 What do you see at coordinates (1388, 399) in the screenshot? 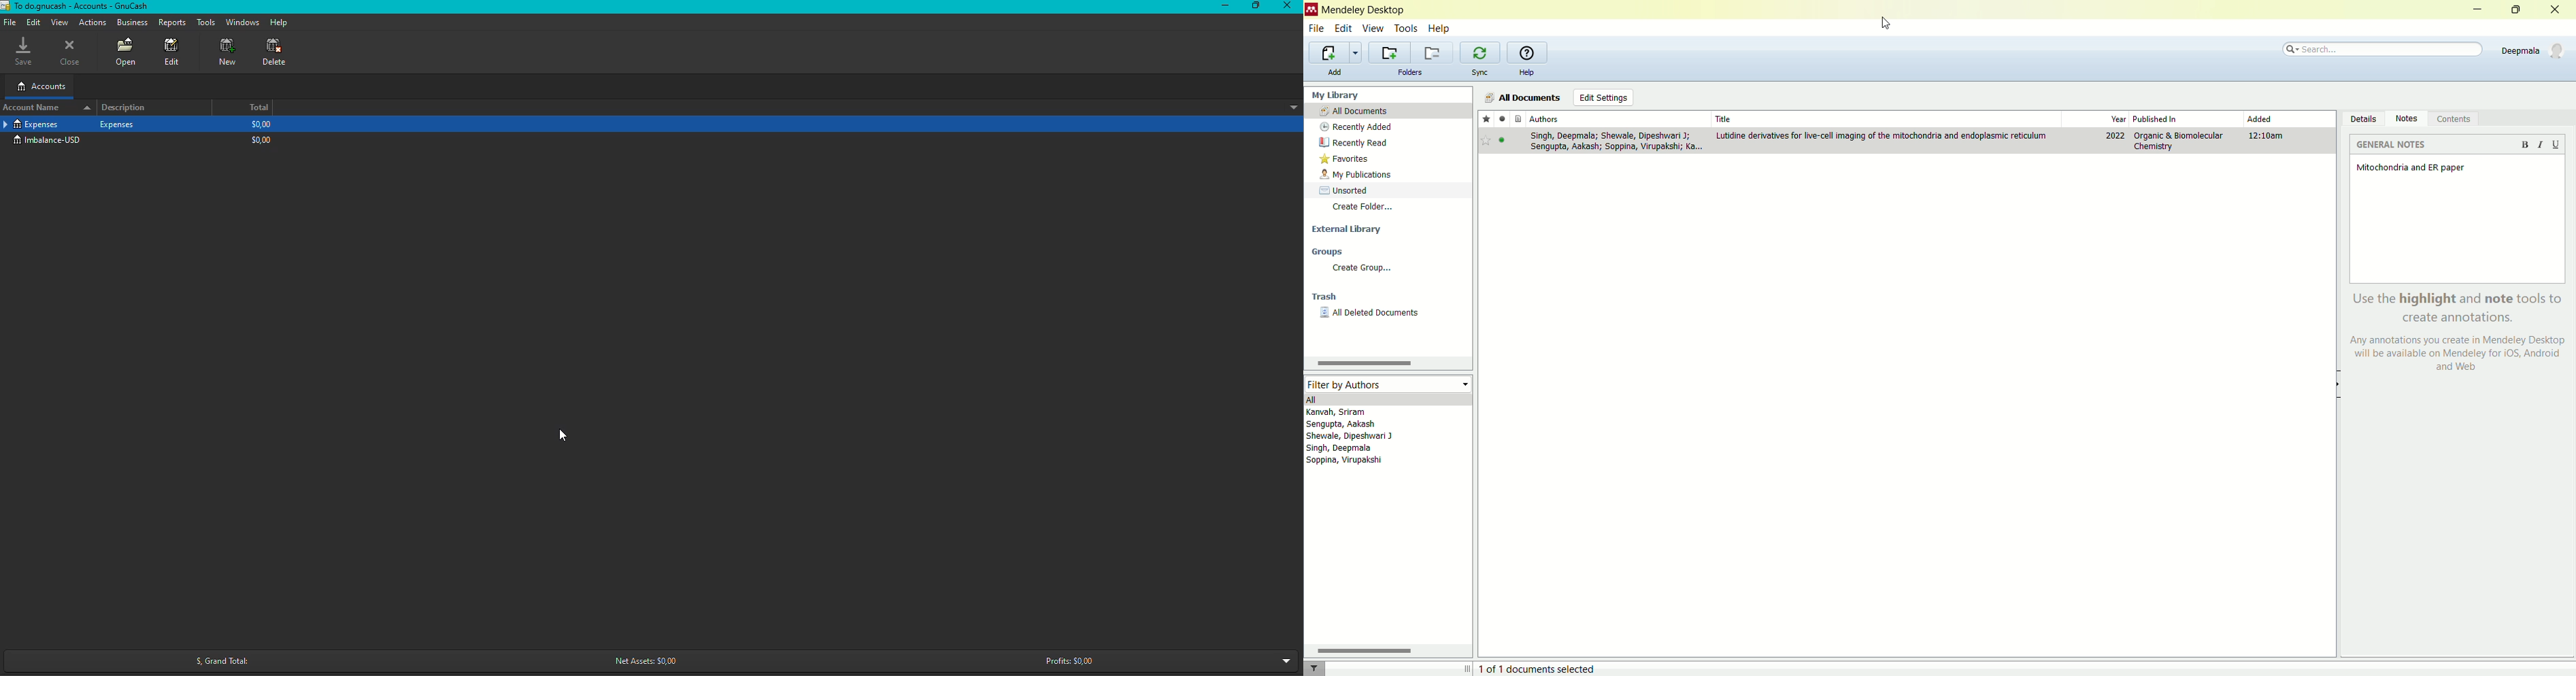
I see `all` at bounding box center [1388, 399].